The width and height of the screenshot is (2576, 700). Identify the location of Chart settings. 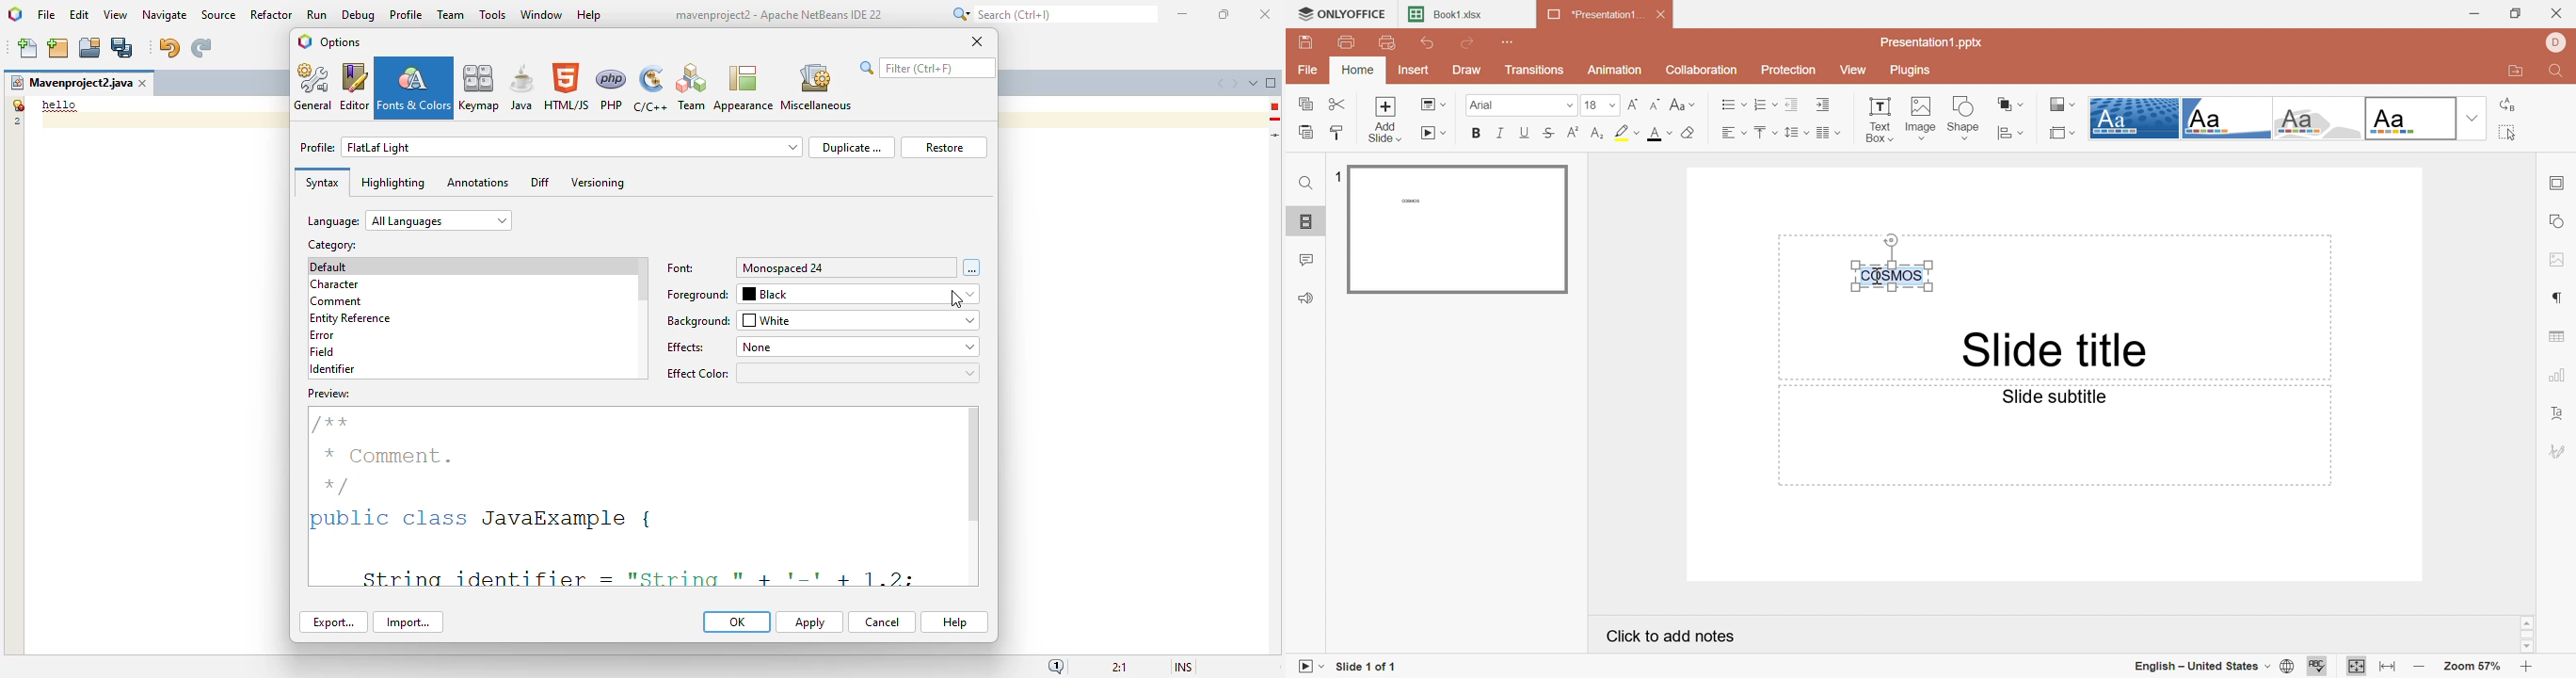
(2555, 374).